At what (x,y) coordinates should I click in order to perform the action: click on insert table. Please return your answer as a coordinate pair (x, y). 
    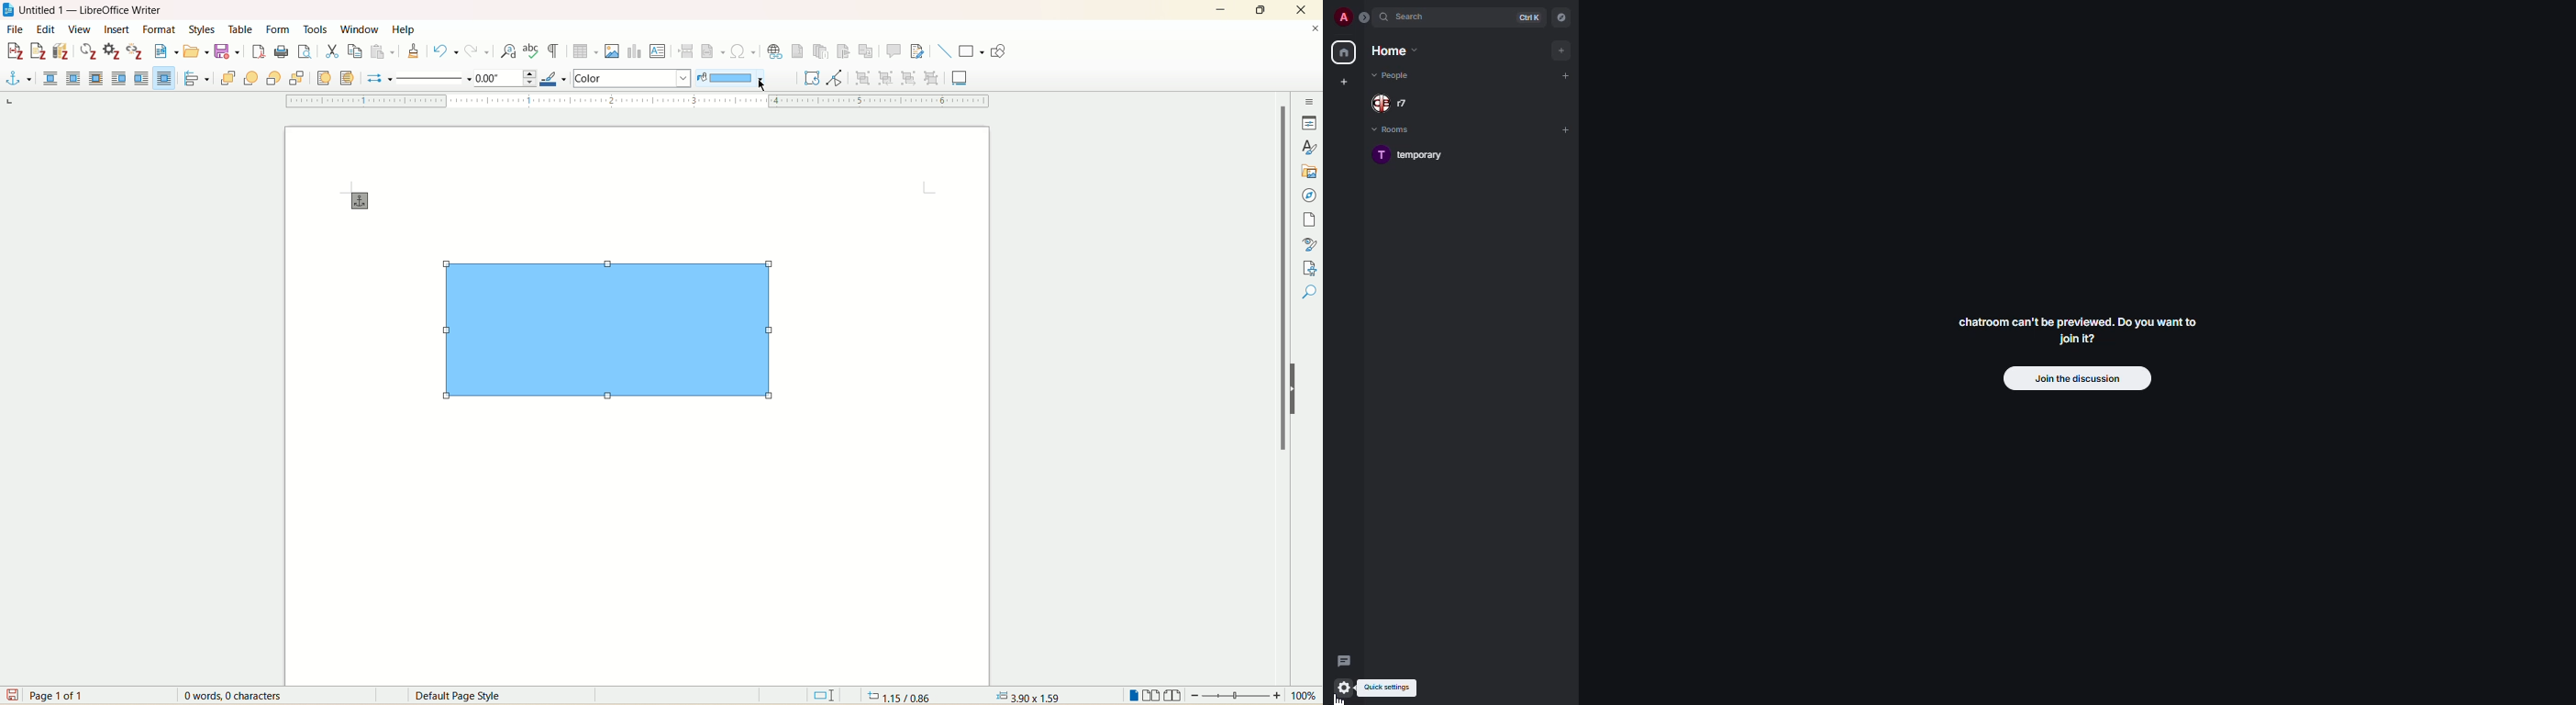
    Looking at the image, I should click on (587, 53).